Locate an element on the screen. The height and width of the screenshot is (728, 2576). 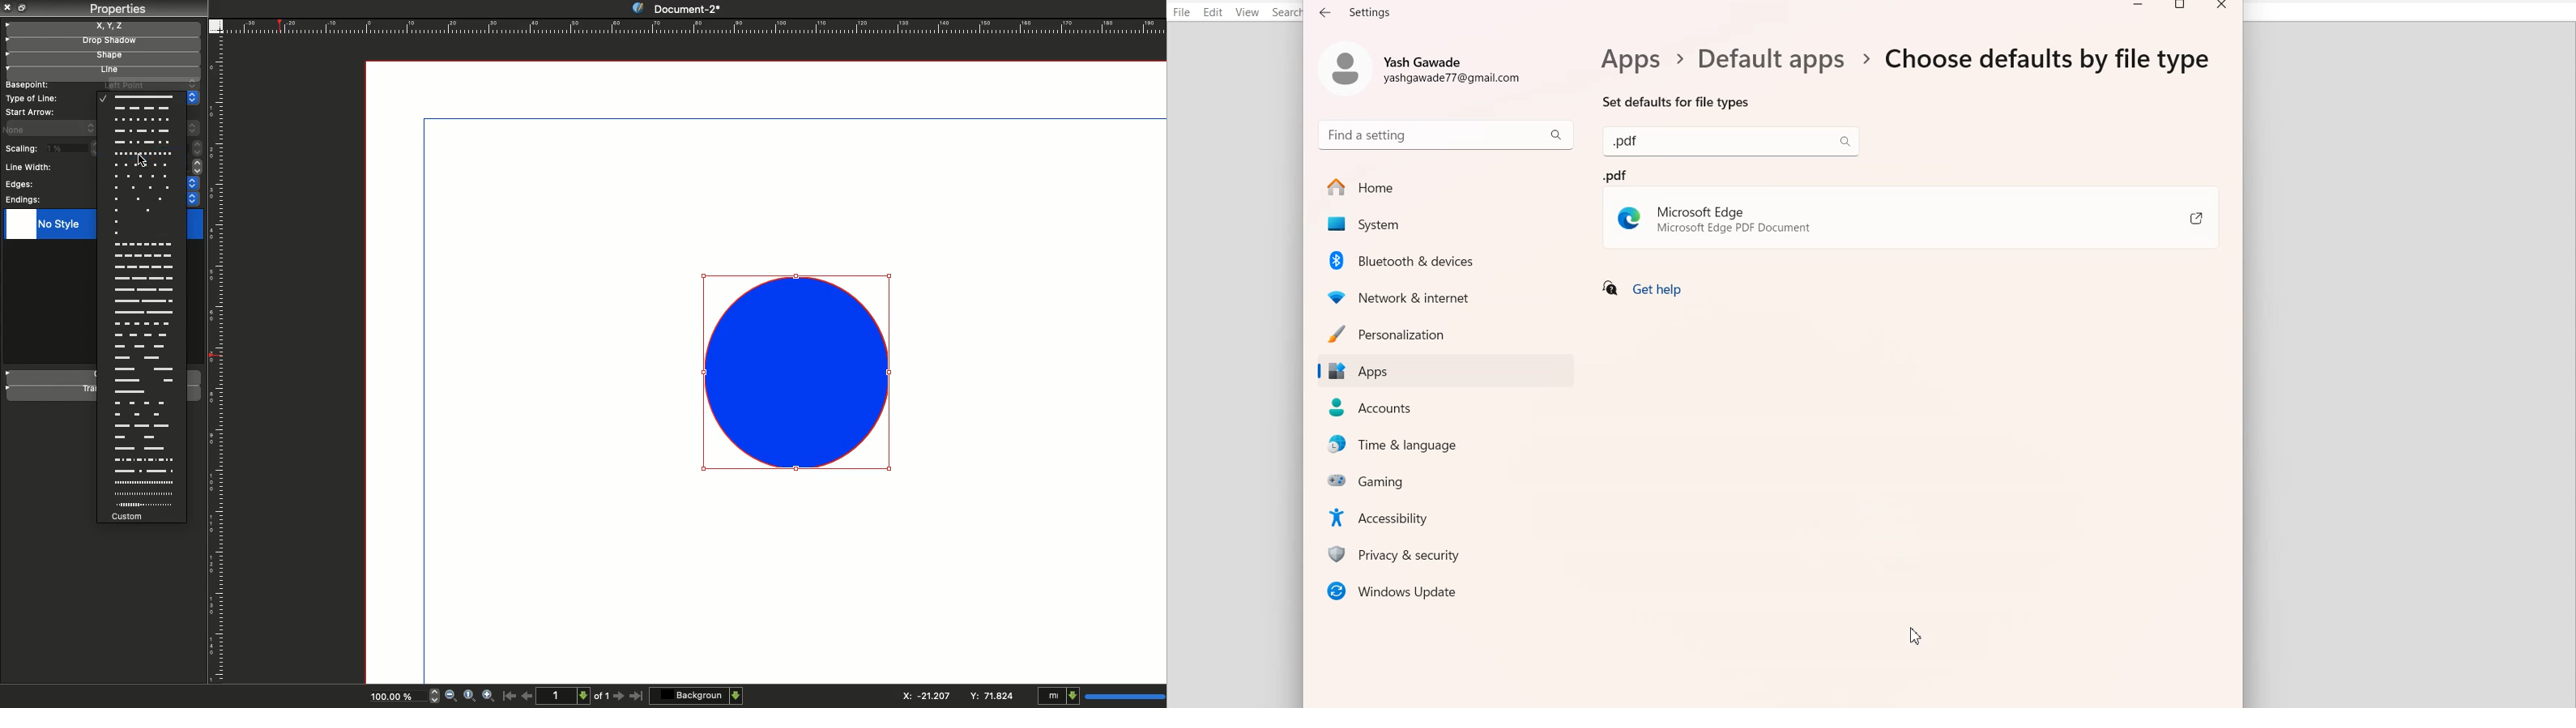
Personalization is located at coordinates (1445, 333).